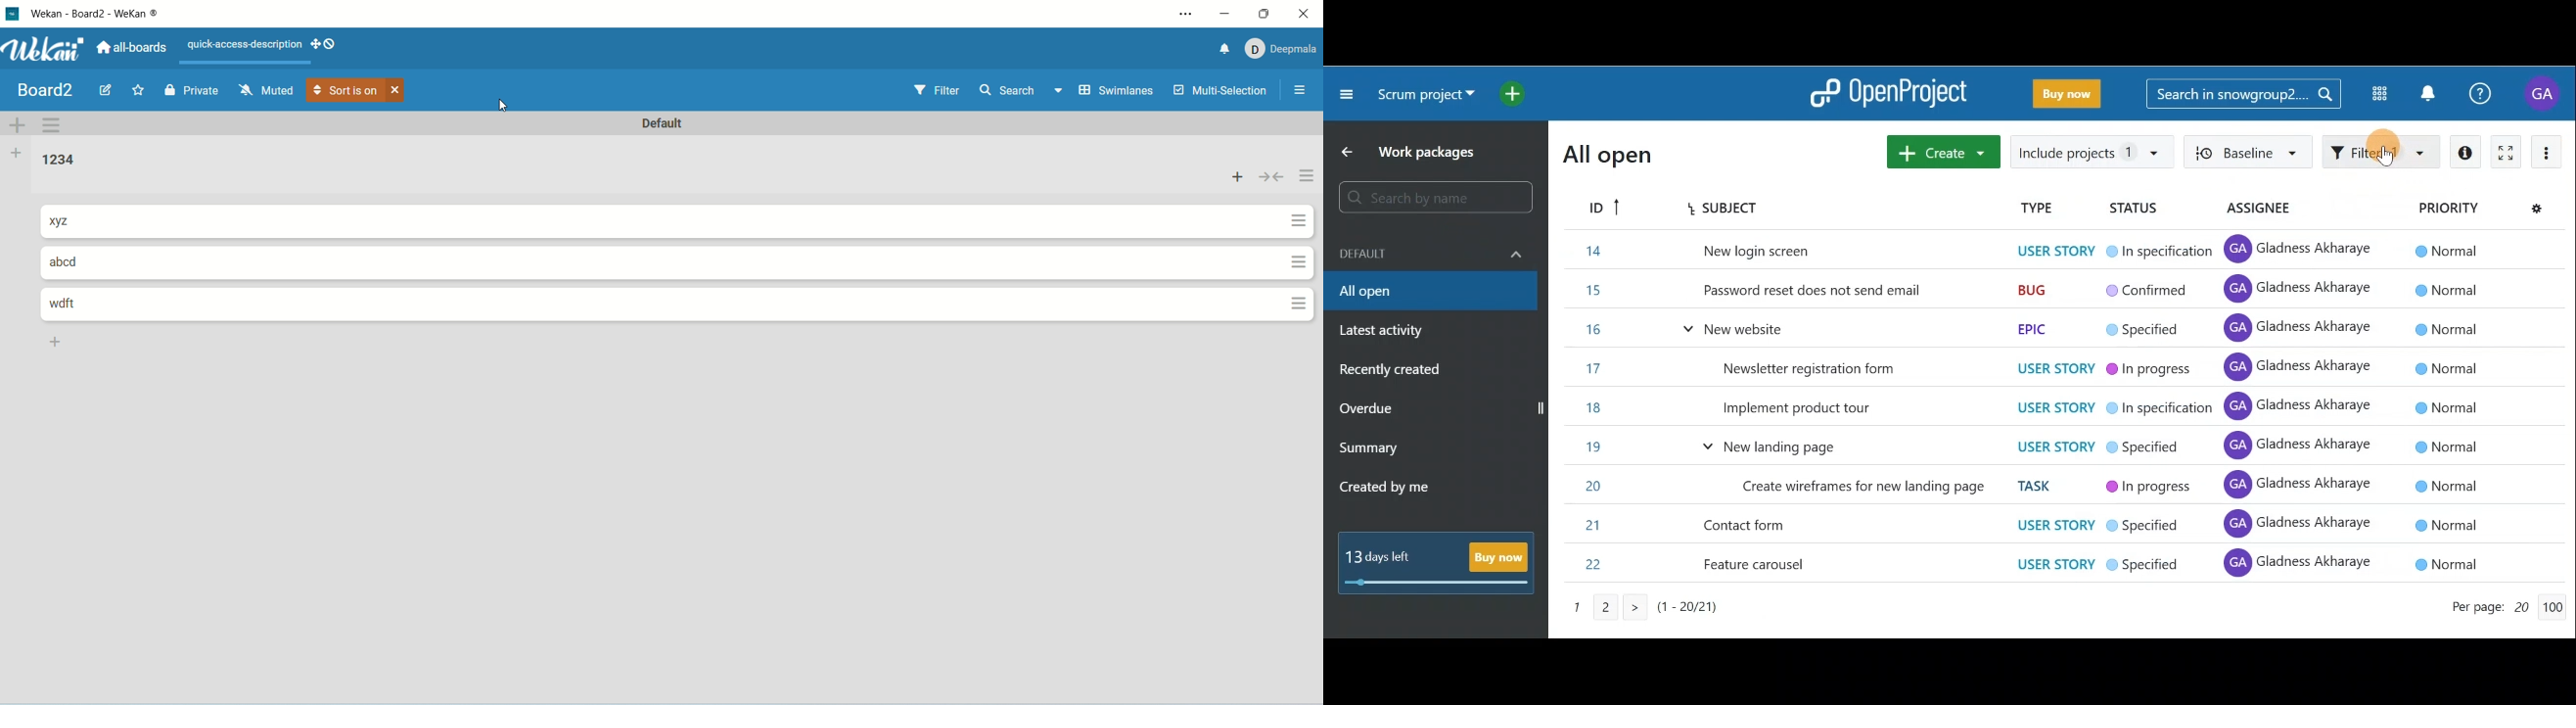  I want to click on minimize, so click(1225, 12).